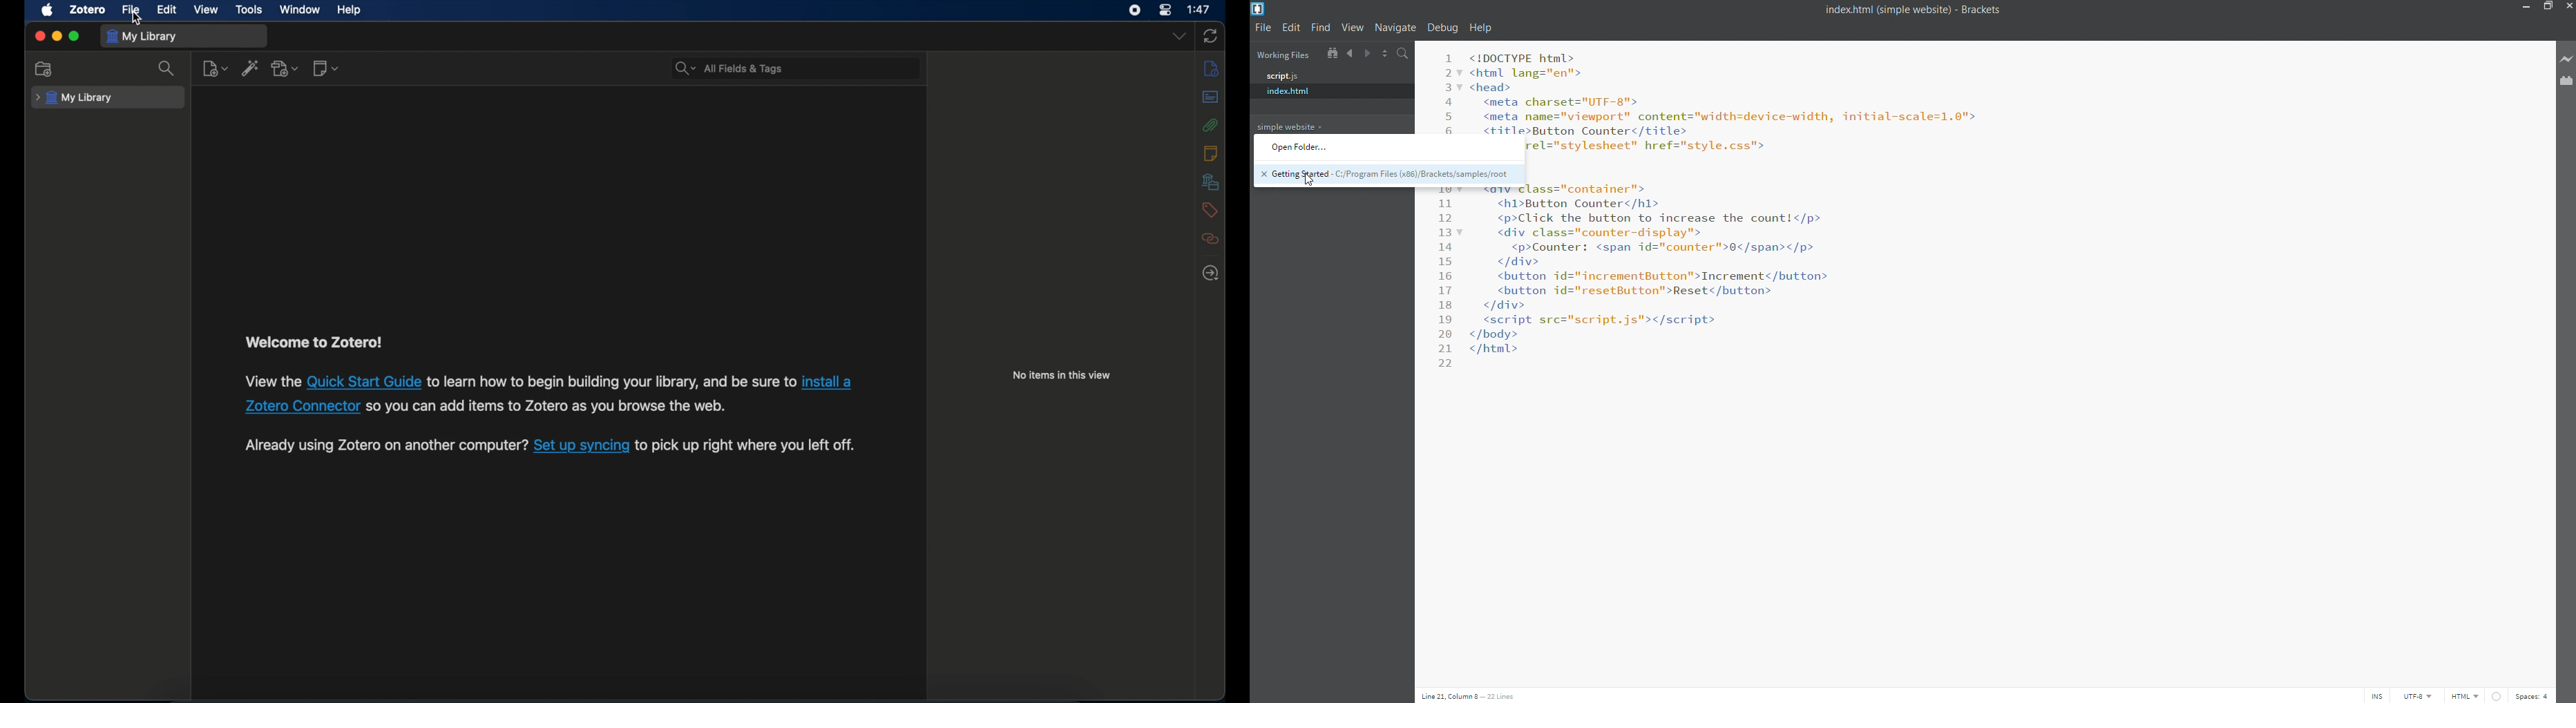 The image size is (2576, 728). What do you see at coordinates (1324, 75) in the screenshot?
I see `script.js` at bounding box center [1324, 75].